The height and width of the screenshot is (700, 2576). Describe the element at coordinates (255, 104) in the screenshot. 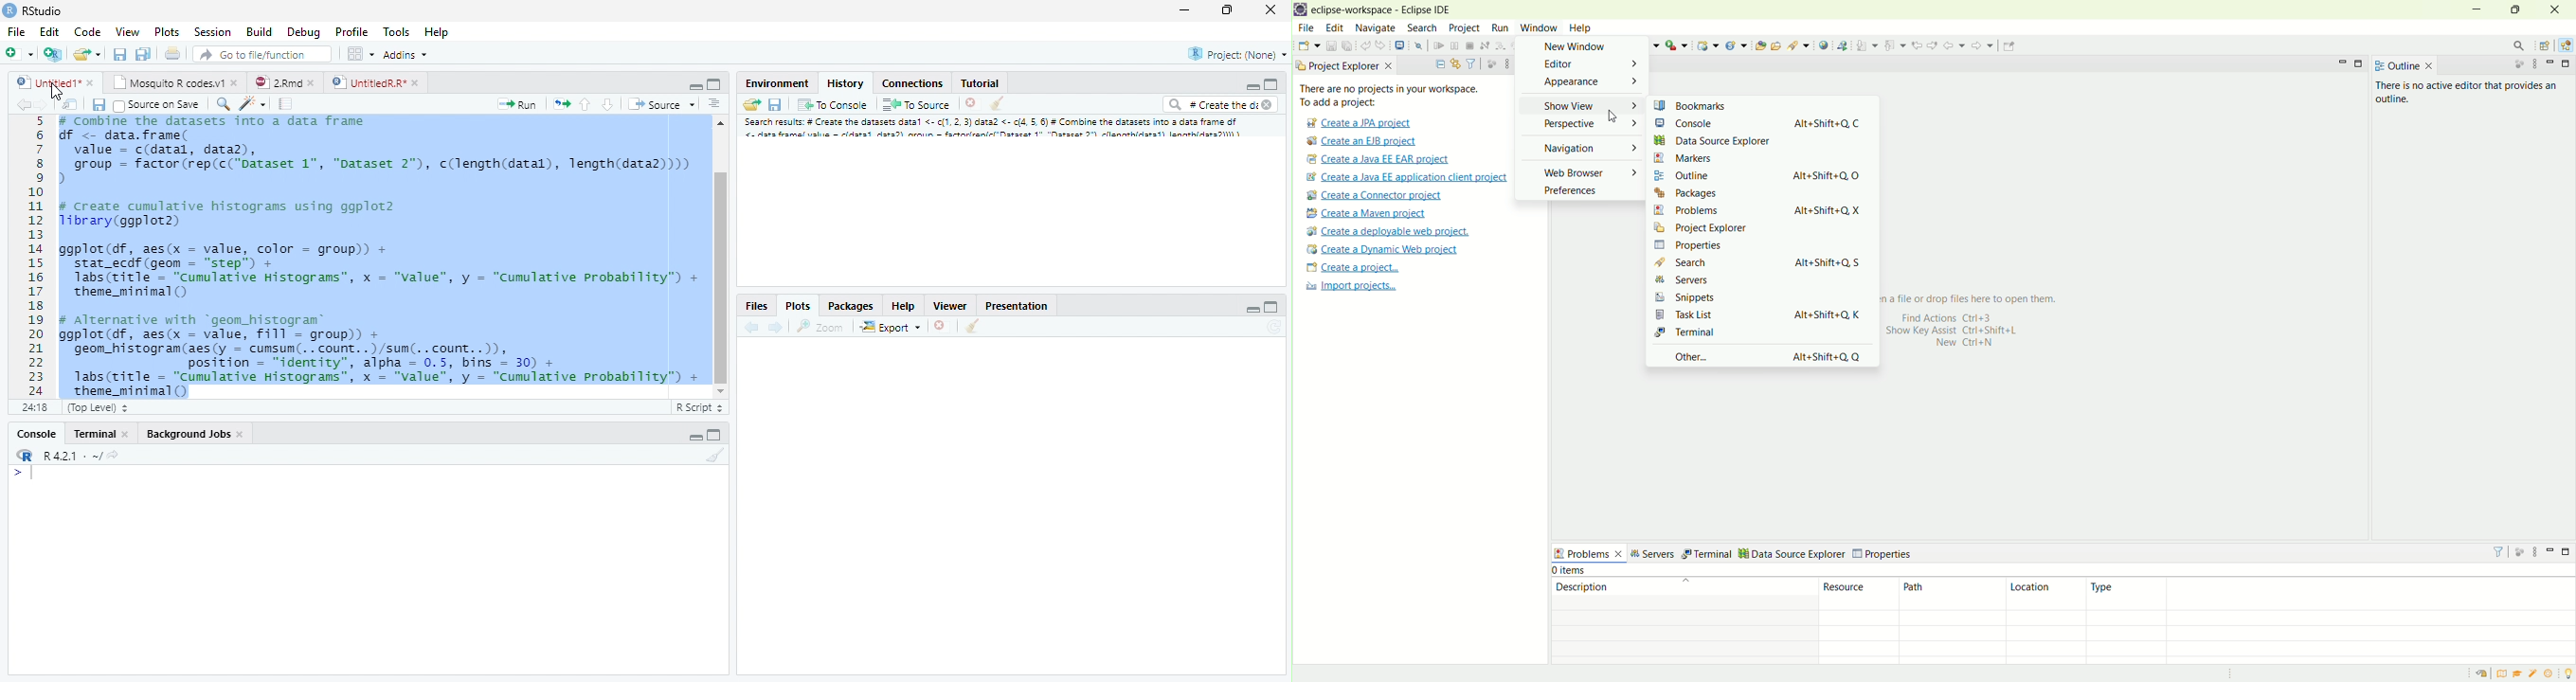

I see `Code beautify` at that location.